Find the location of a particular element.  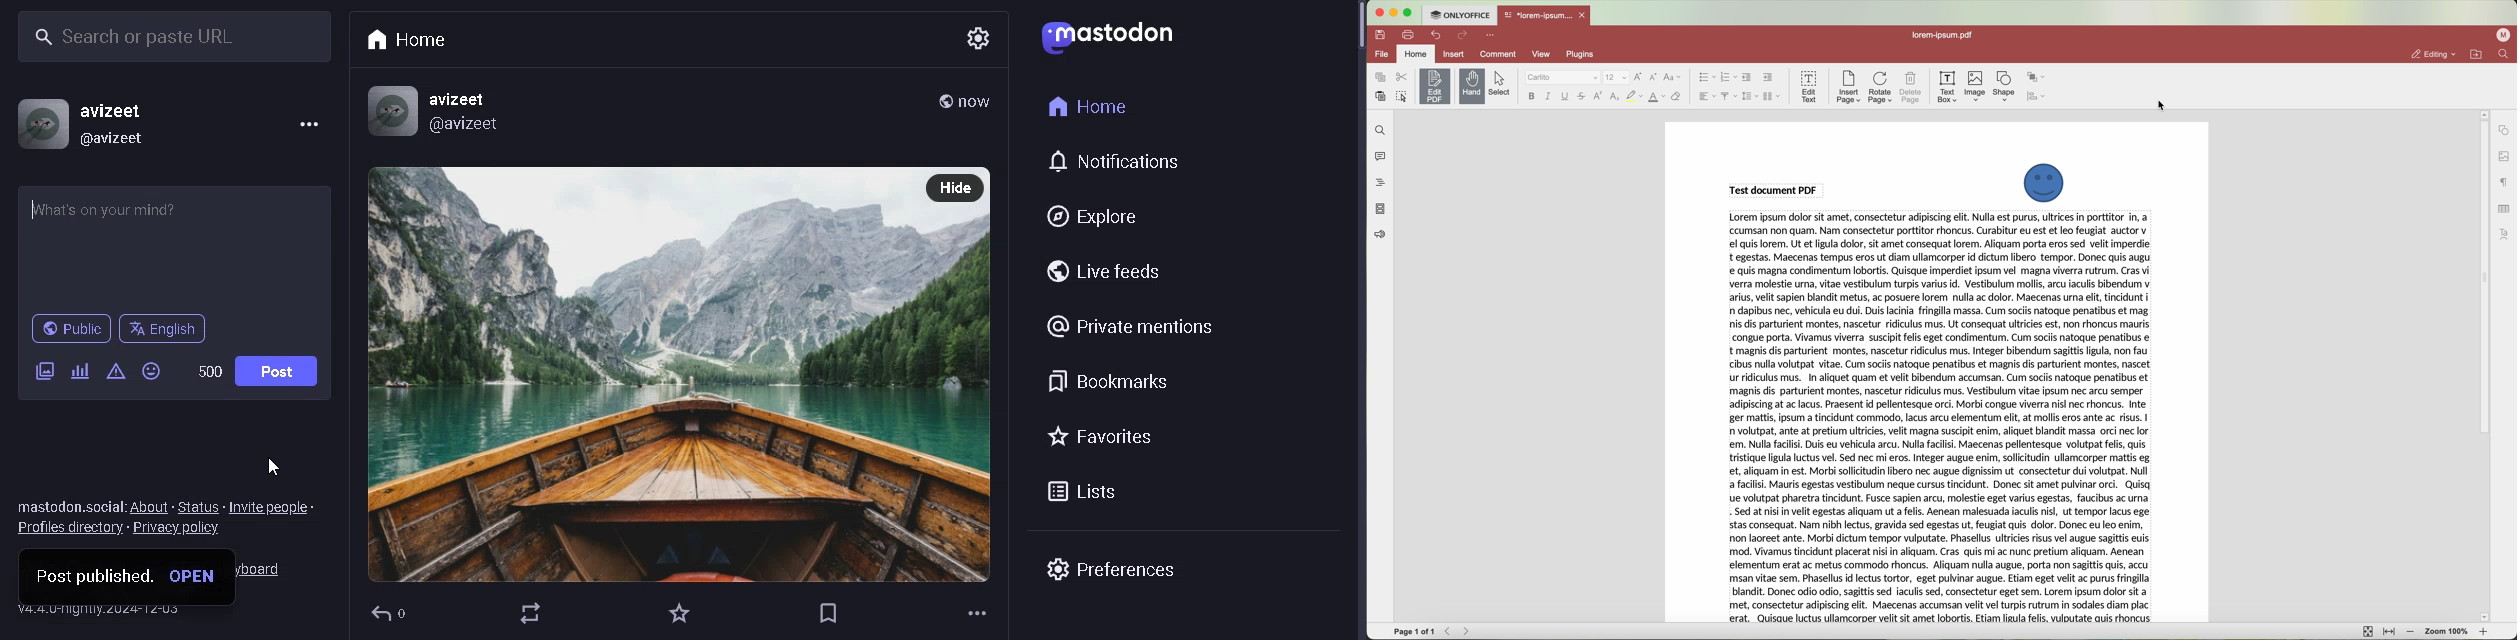

zoom out is located at coordinates (2412, 633).